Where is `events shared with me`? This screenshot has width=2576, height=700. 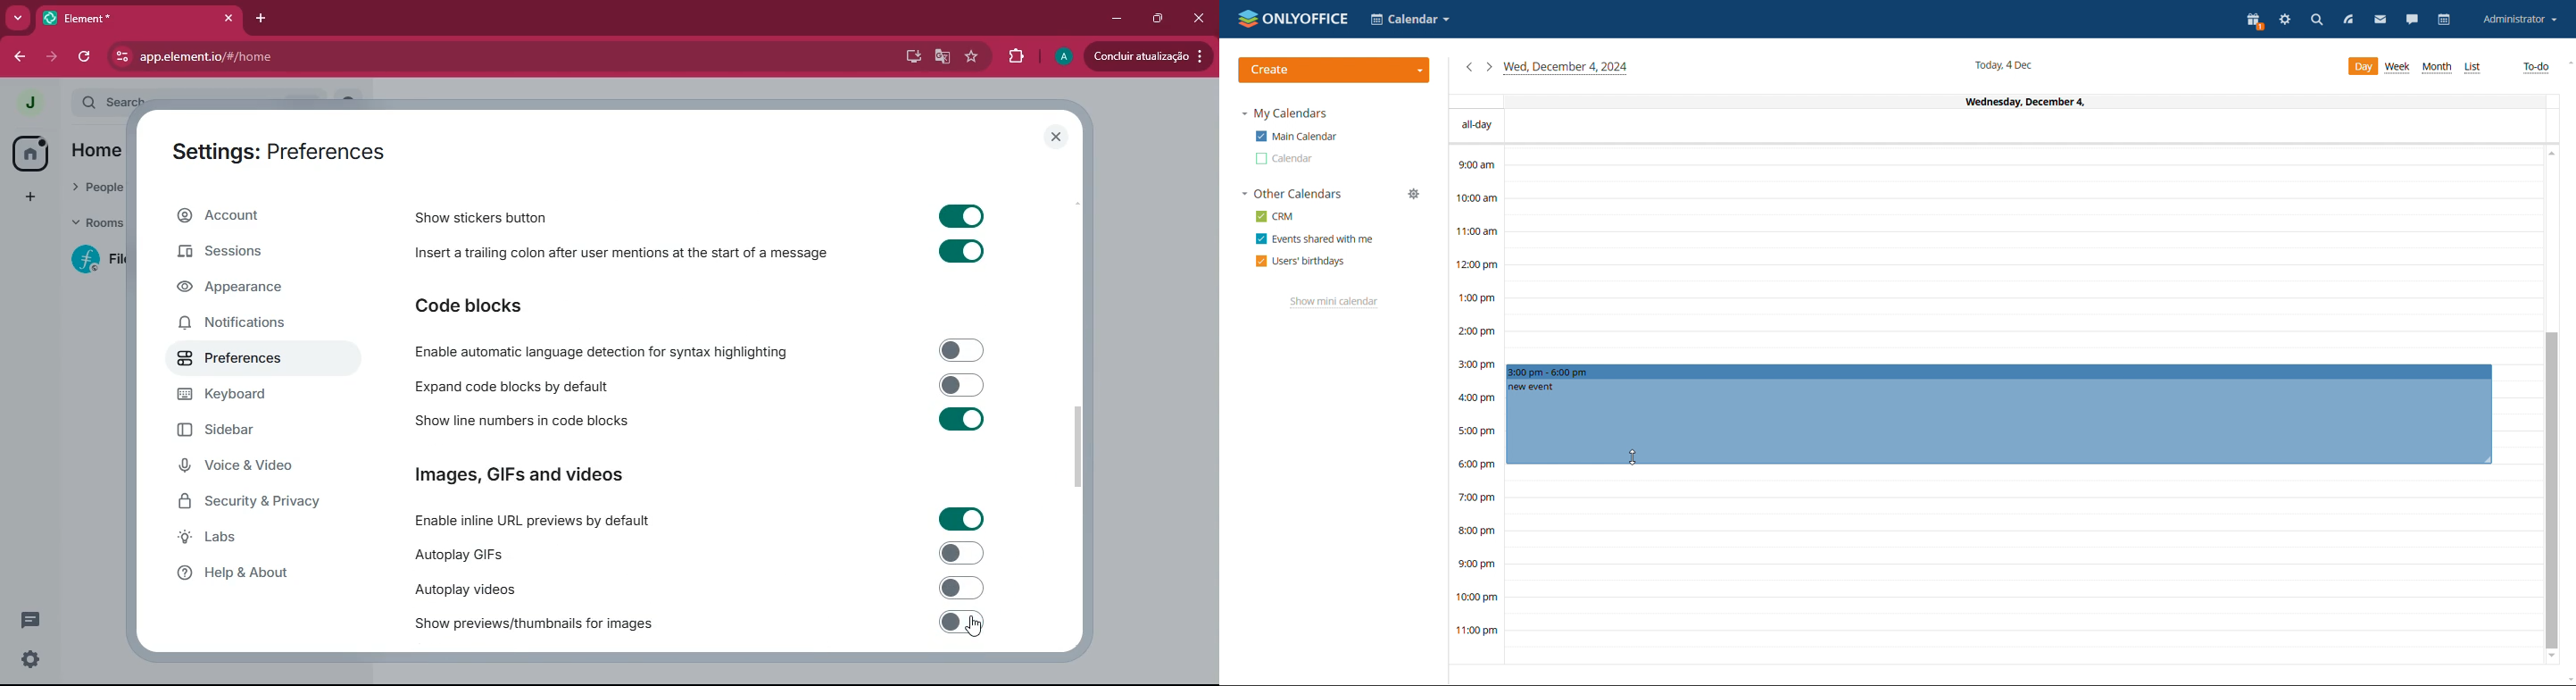
events shared with me is located at coordinates (1314, 239).